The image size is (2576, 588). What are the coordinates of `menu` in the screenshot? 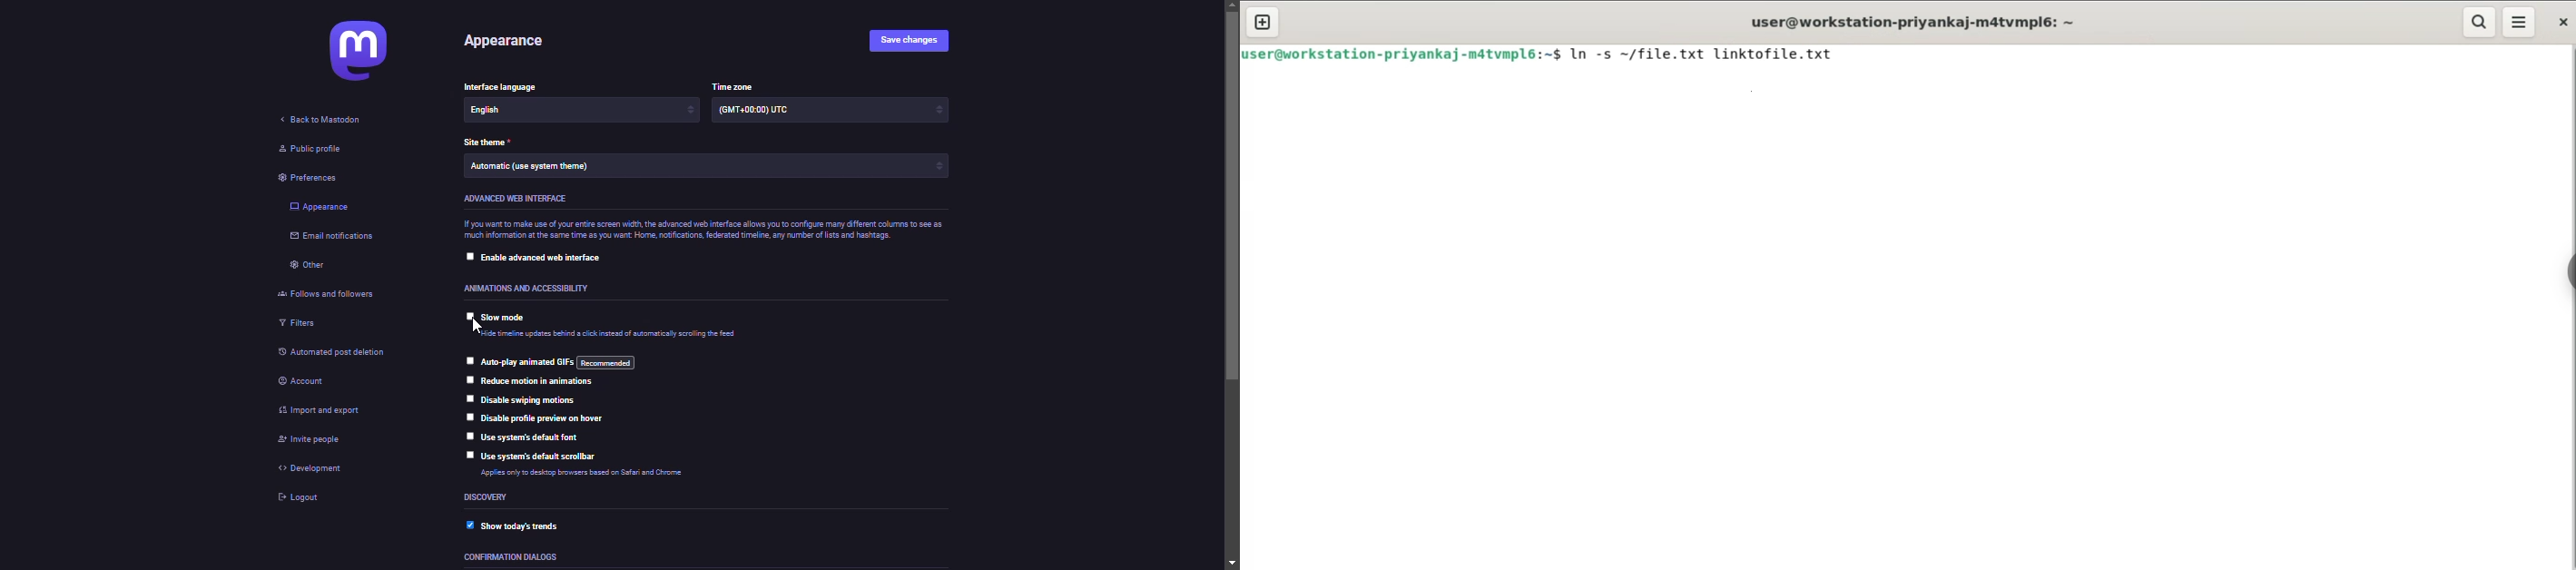 It's located at (2520, 22).